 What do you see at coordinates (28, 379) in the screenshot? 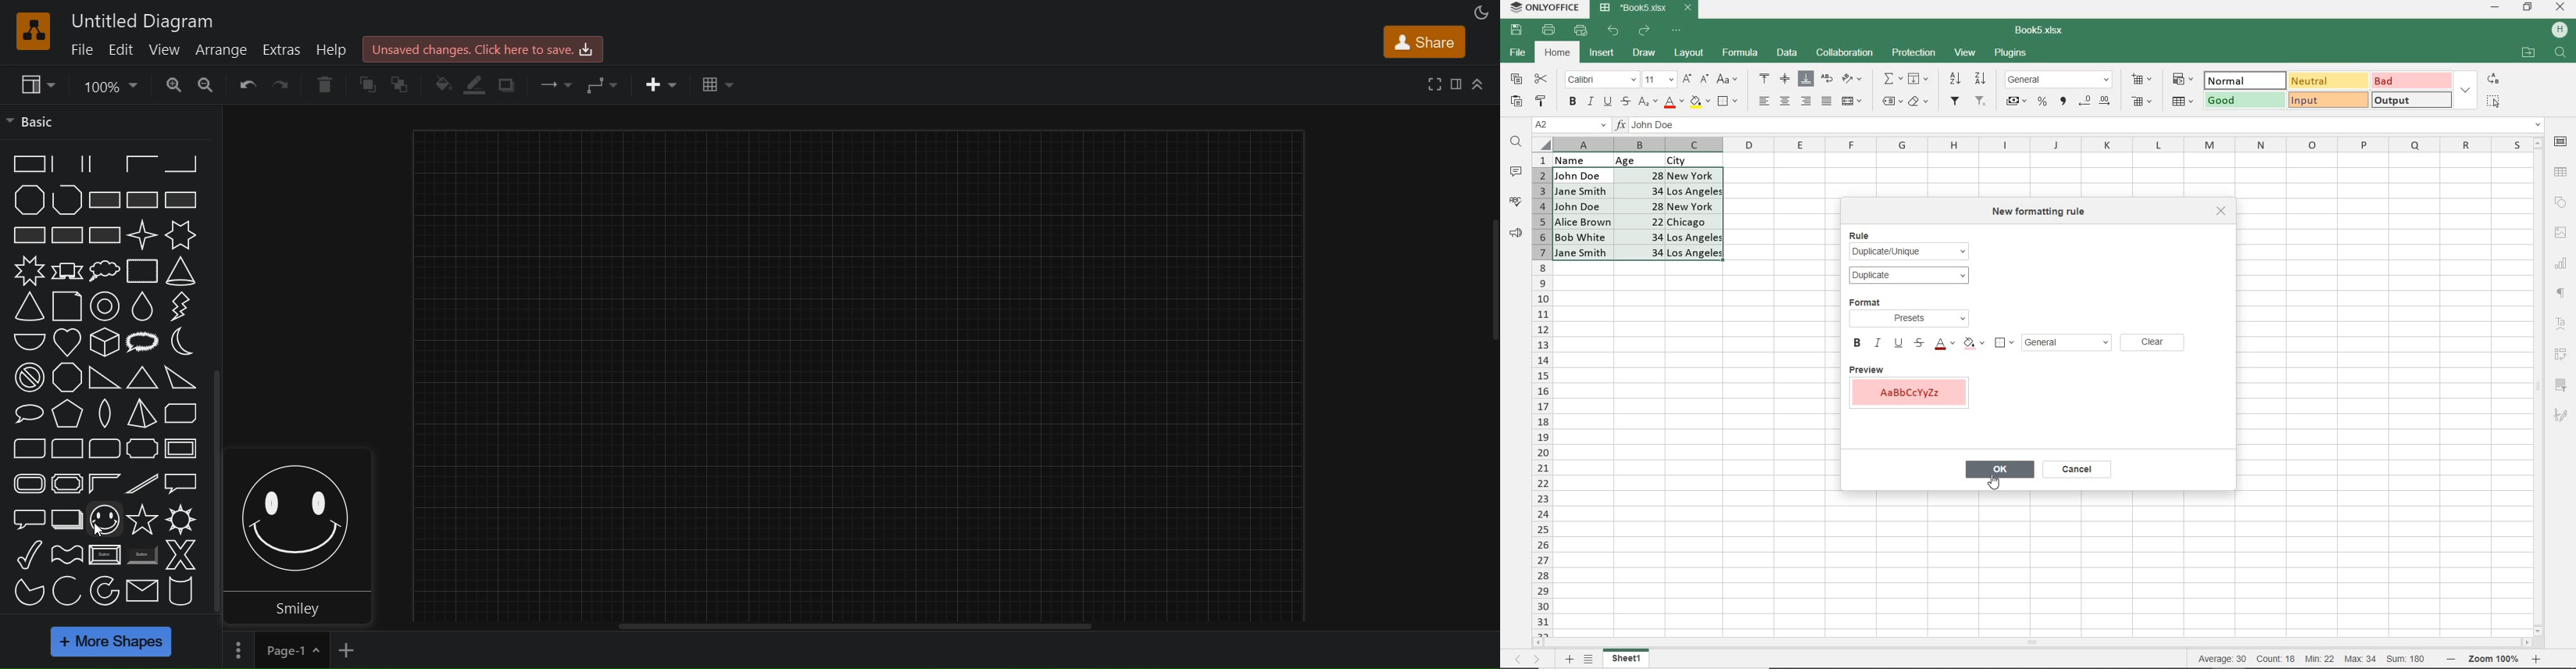
I see `no symbol` at bounding box center [28, 379].